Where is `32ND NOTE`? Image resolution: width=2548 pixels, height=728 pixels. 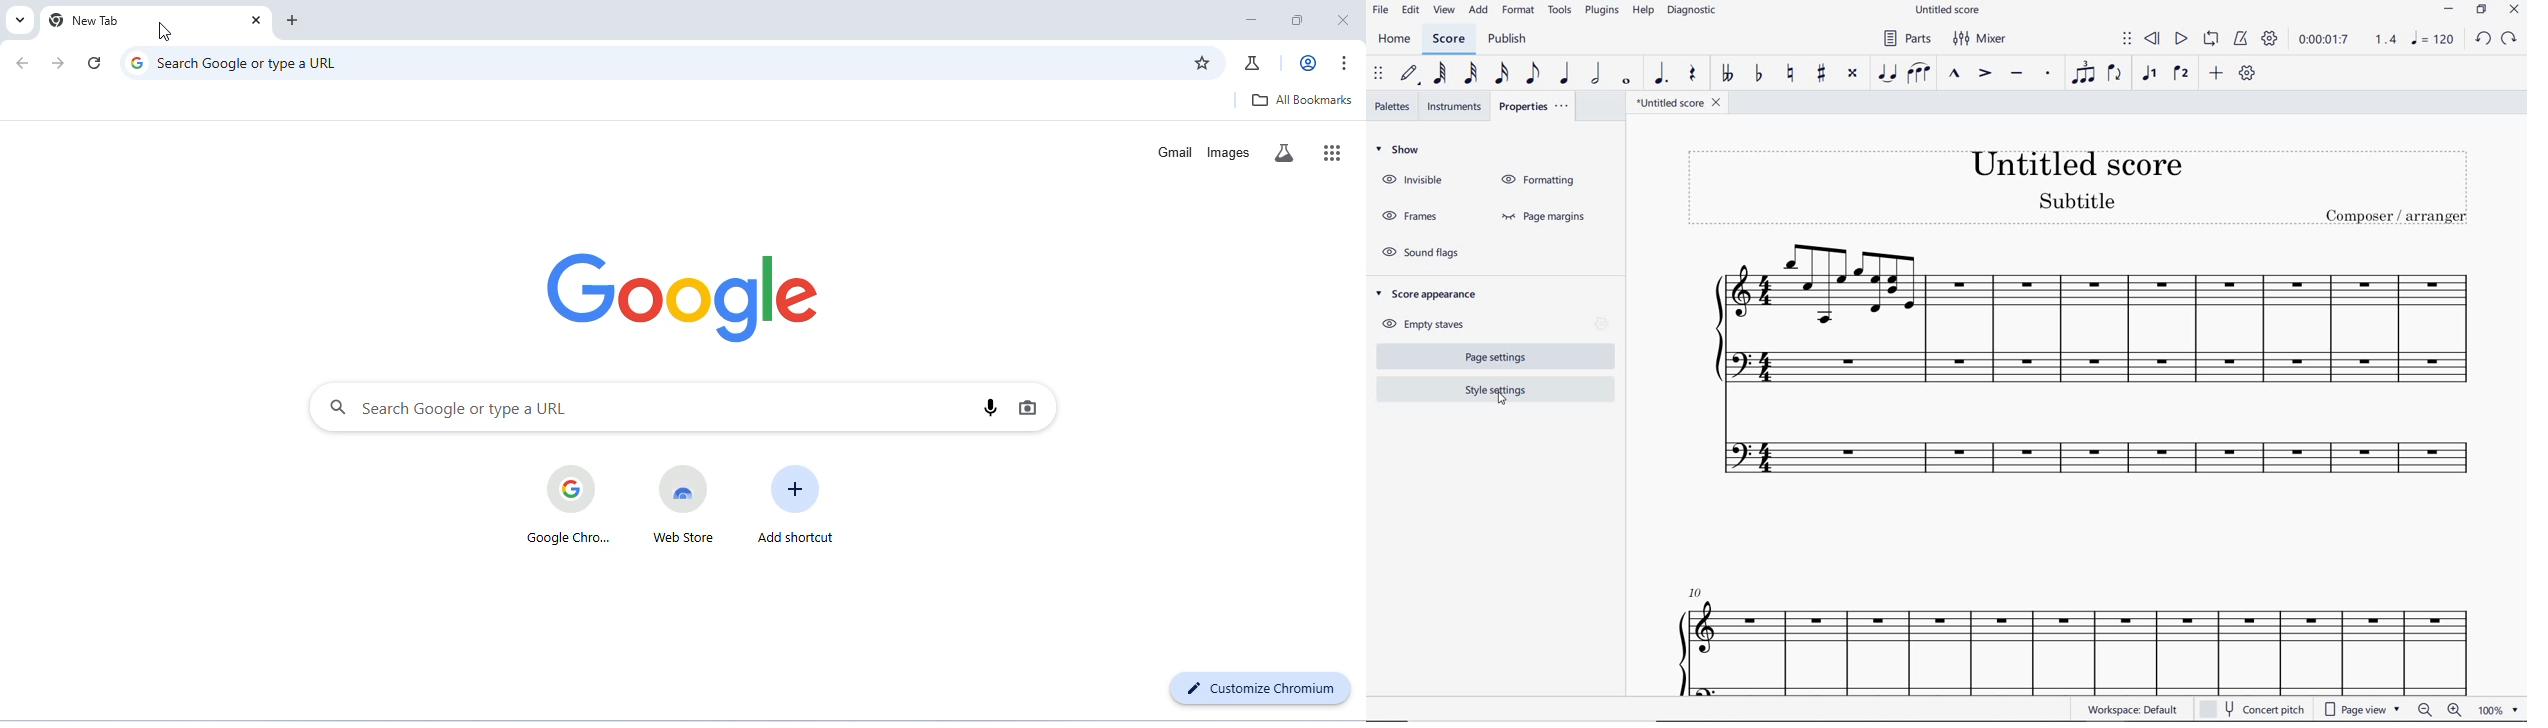
32ND NOTE is located at coordinates (1473, 73).